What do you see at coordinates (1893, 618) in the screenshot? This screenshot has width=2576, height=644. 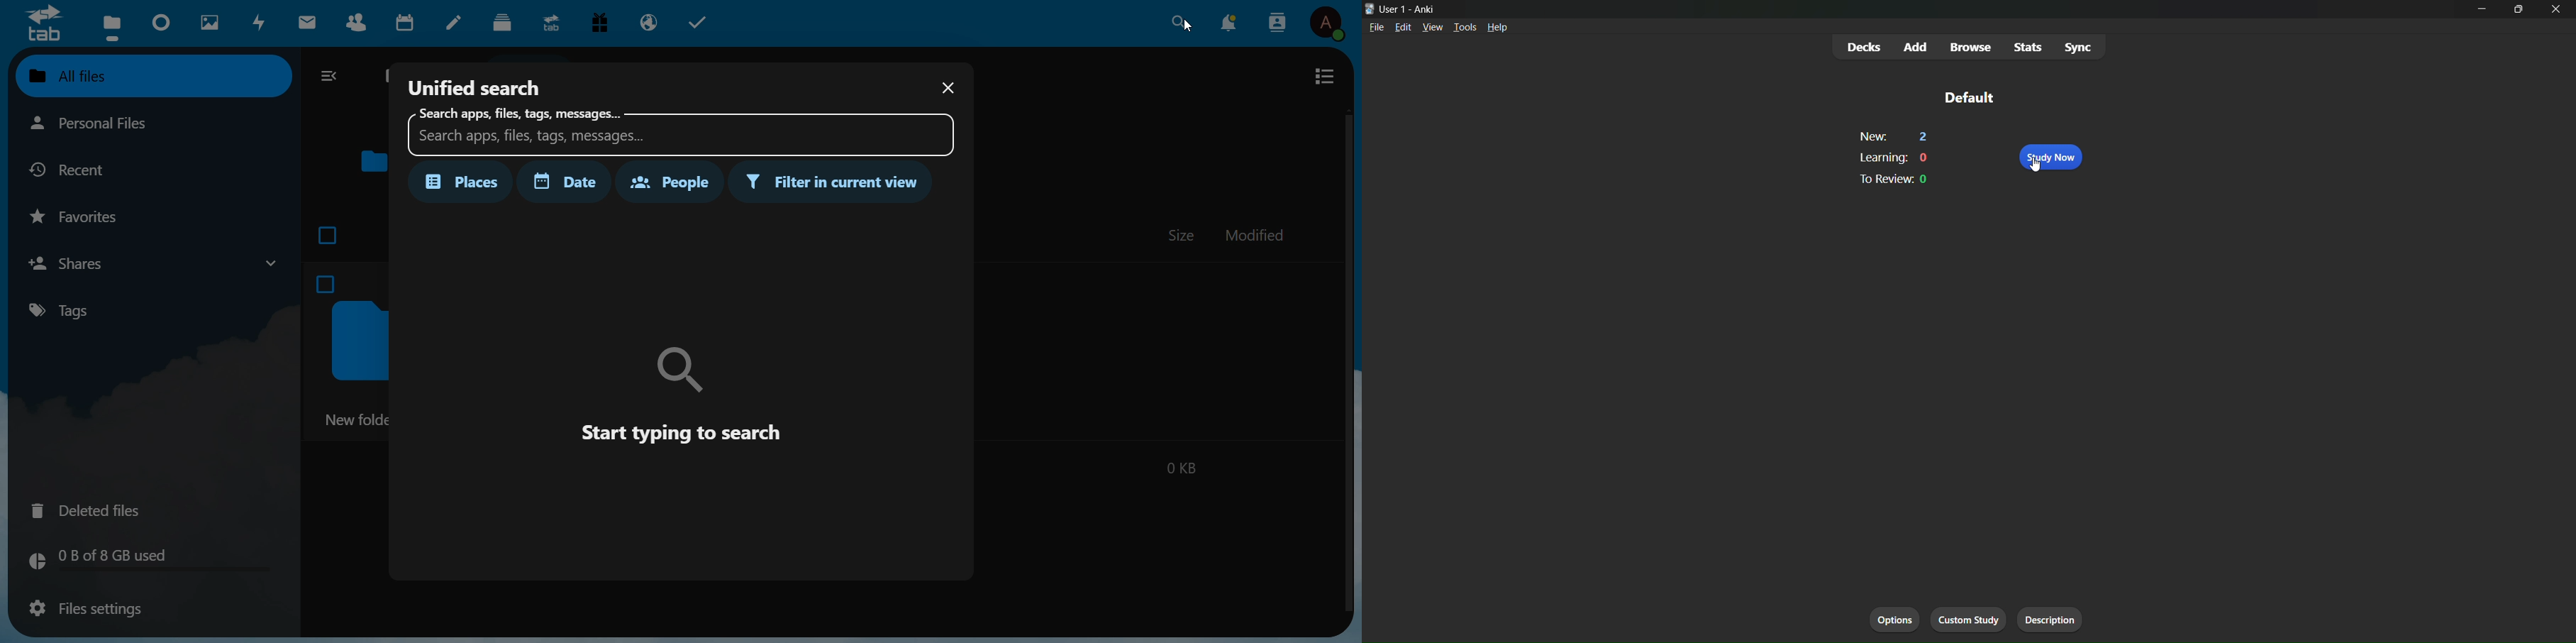 I see `options` at bounding box center [1893, 618].